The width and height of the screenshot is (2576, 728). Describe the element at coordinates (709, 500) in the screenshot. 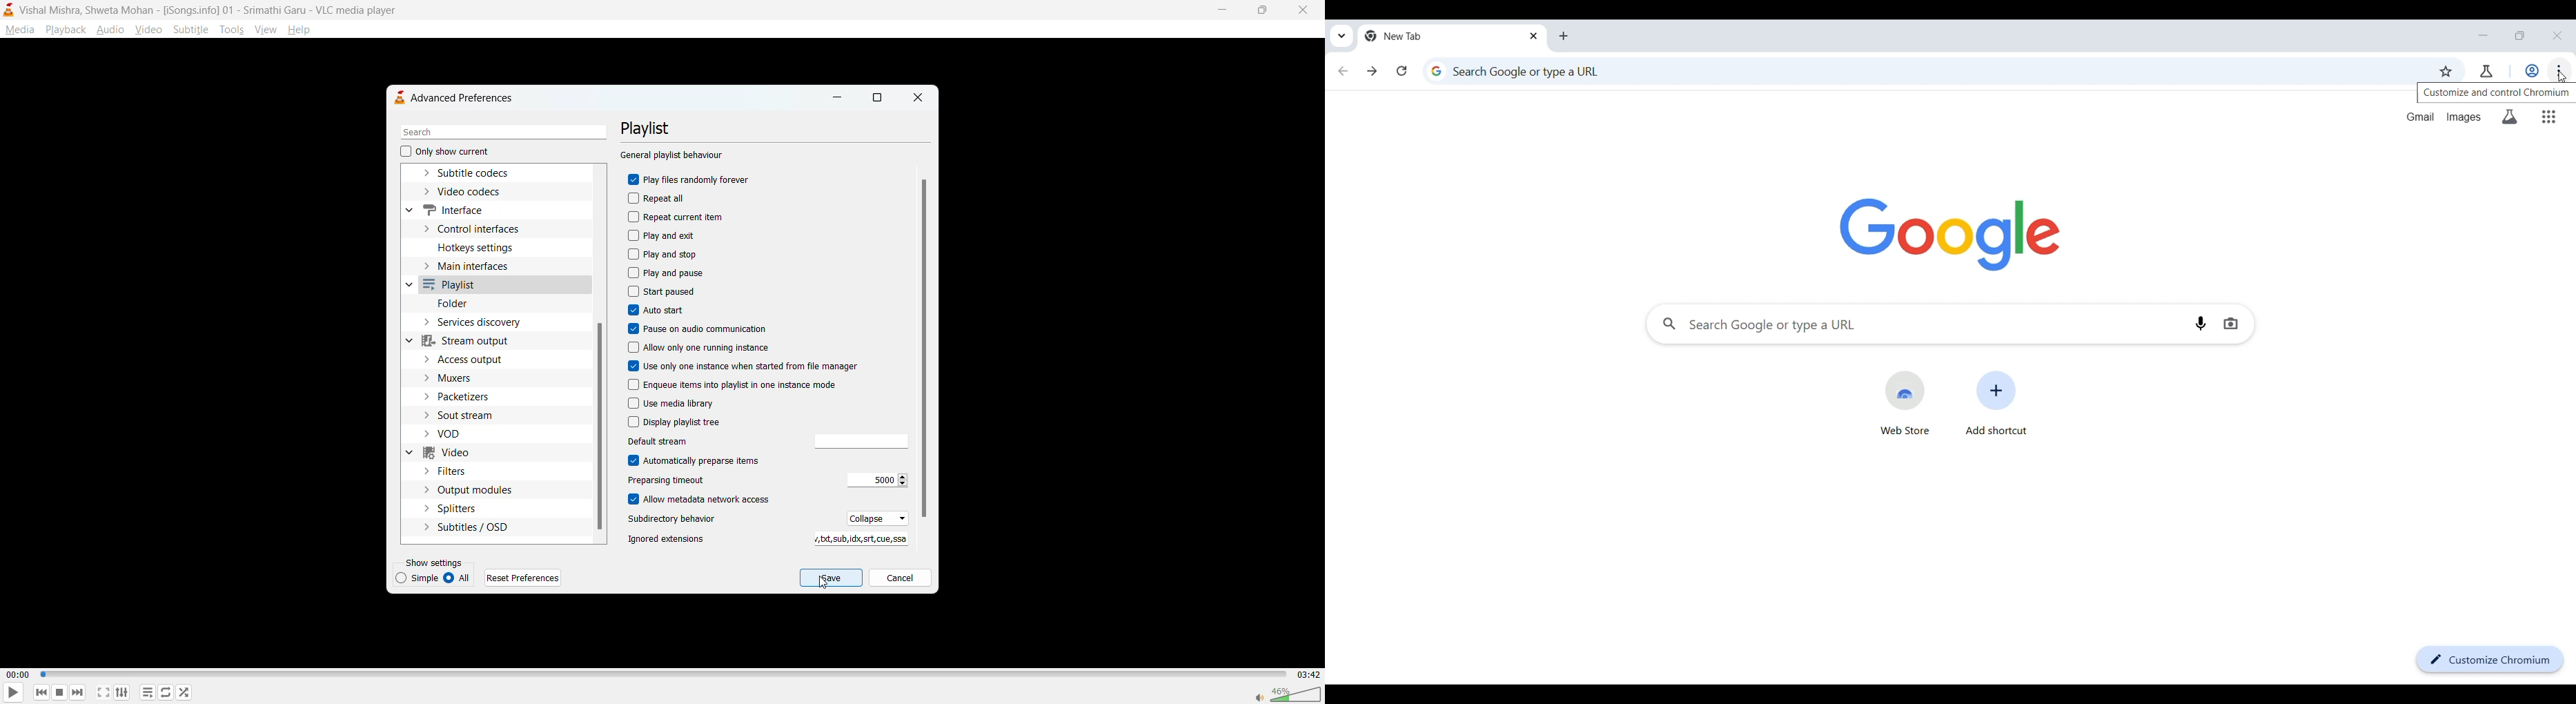

I see `allow metadata network access` at that location.